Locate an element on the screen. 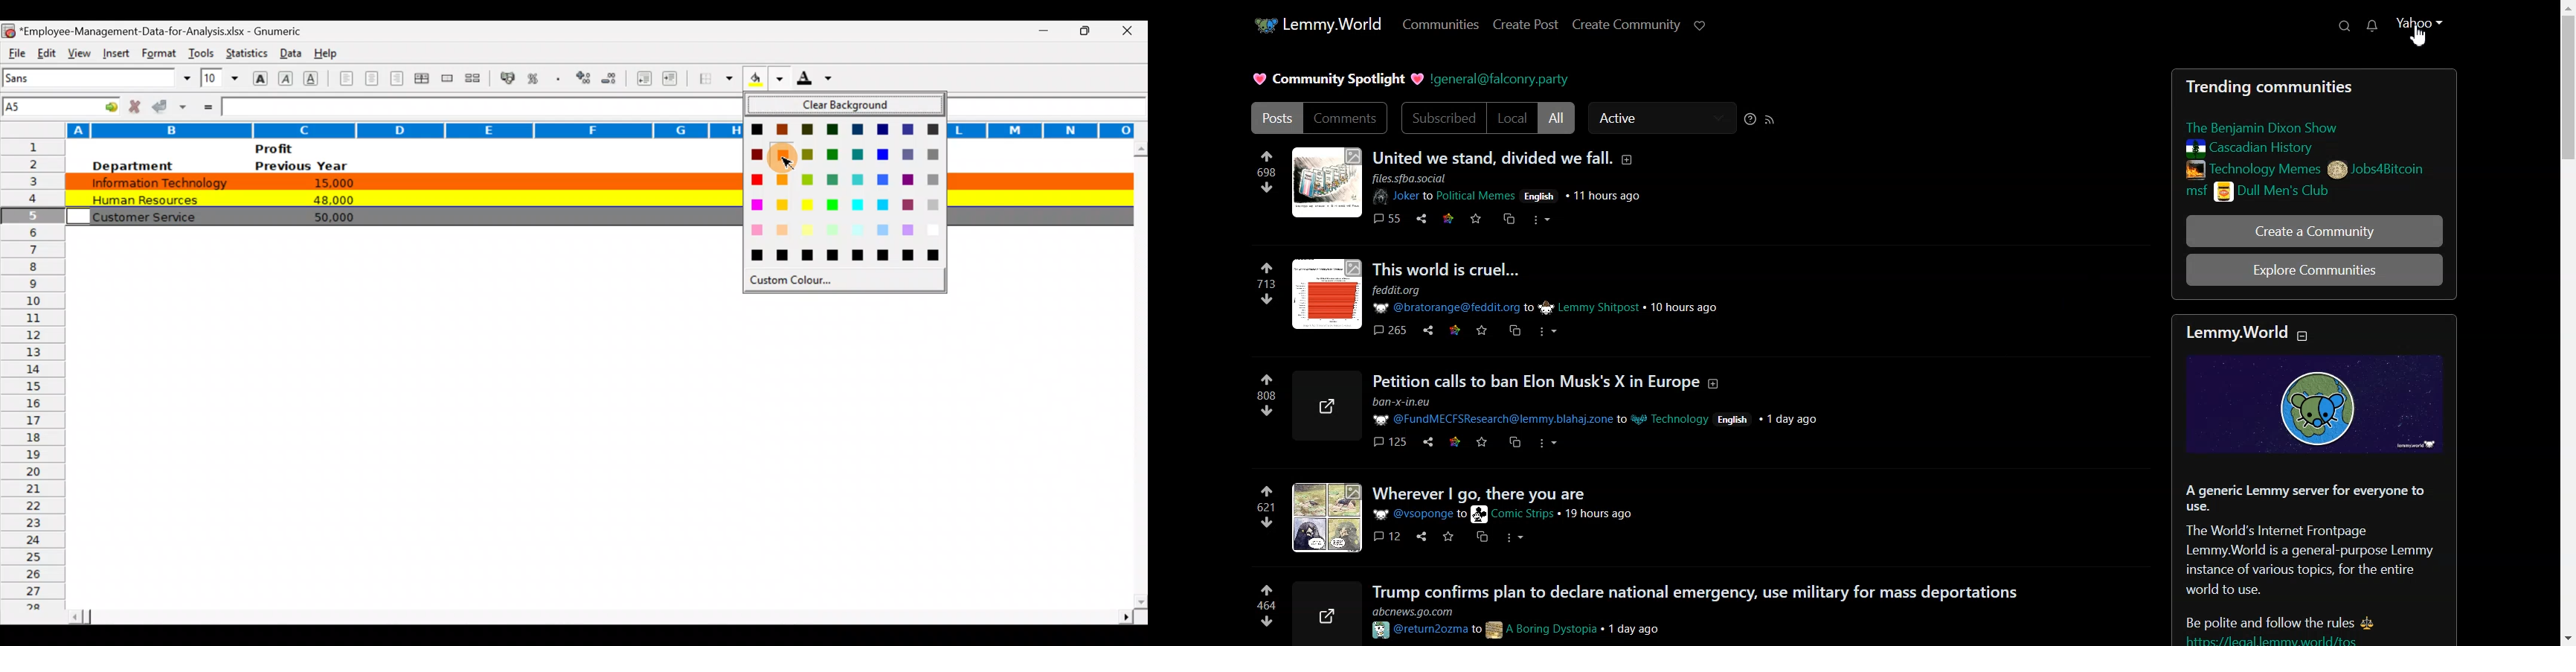 The image size is (2576, 672). Columns is located at coordinates (368, 129).